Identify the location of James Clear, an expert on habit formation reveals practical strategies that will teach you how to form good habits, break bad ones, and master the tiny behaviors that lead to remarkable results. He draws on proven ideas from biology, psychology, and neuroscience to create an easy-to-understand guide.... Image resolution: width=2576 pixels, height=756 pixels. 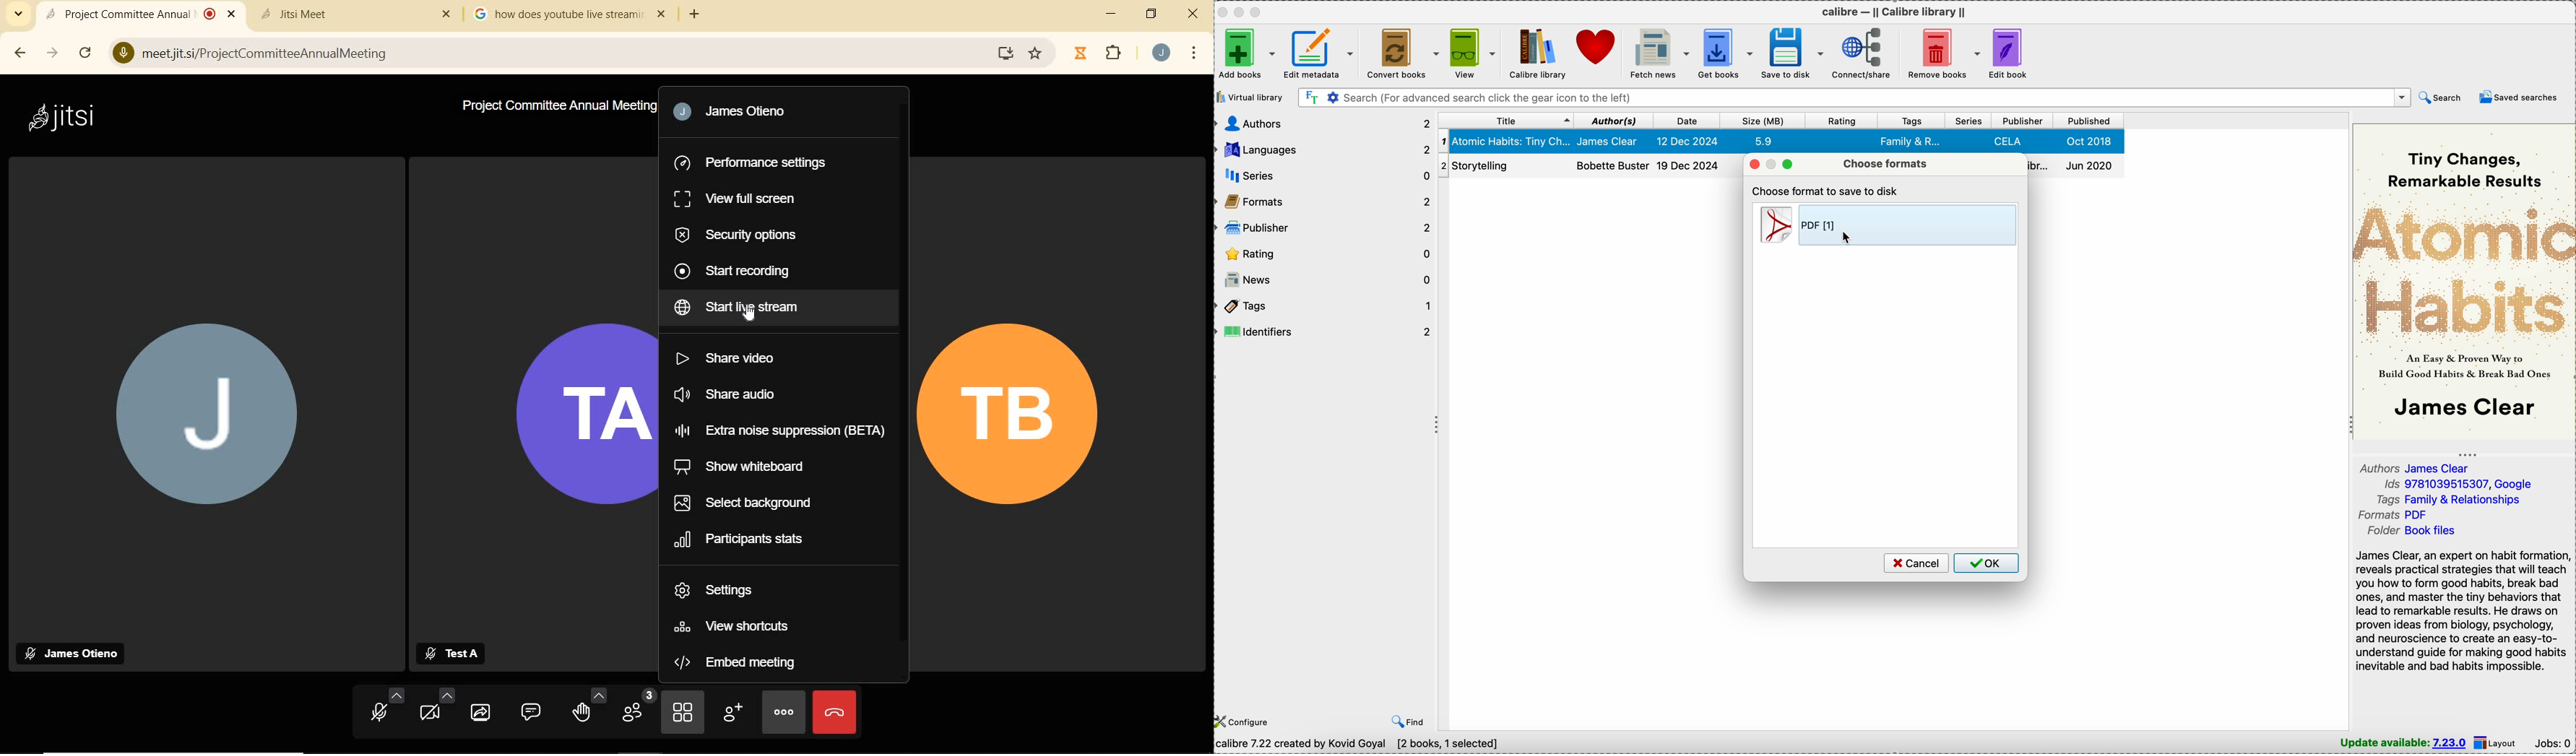
(2463, 612).